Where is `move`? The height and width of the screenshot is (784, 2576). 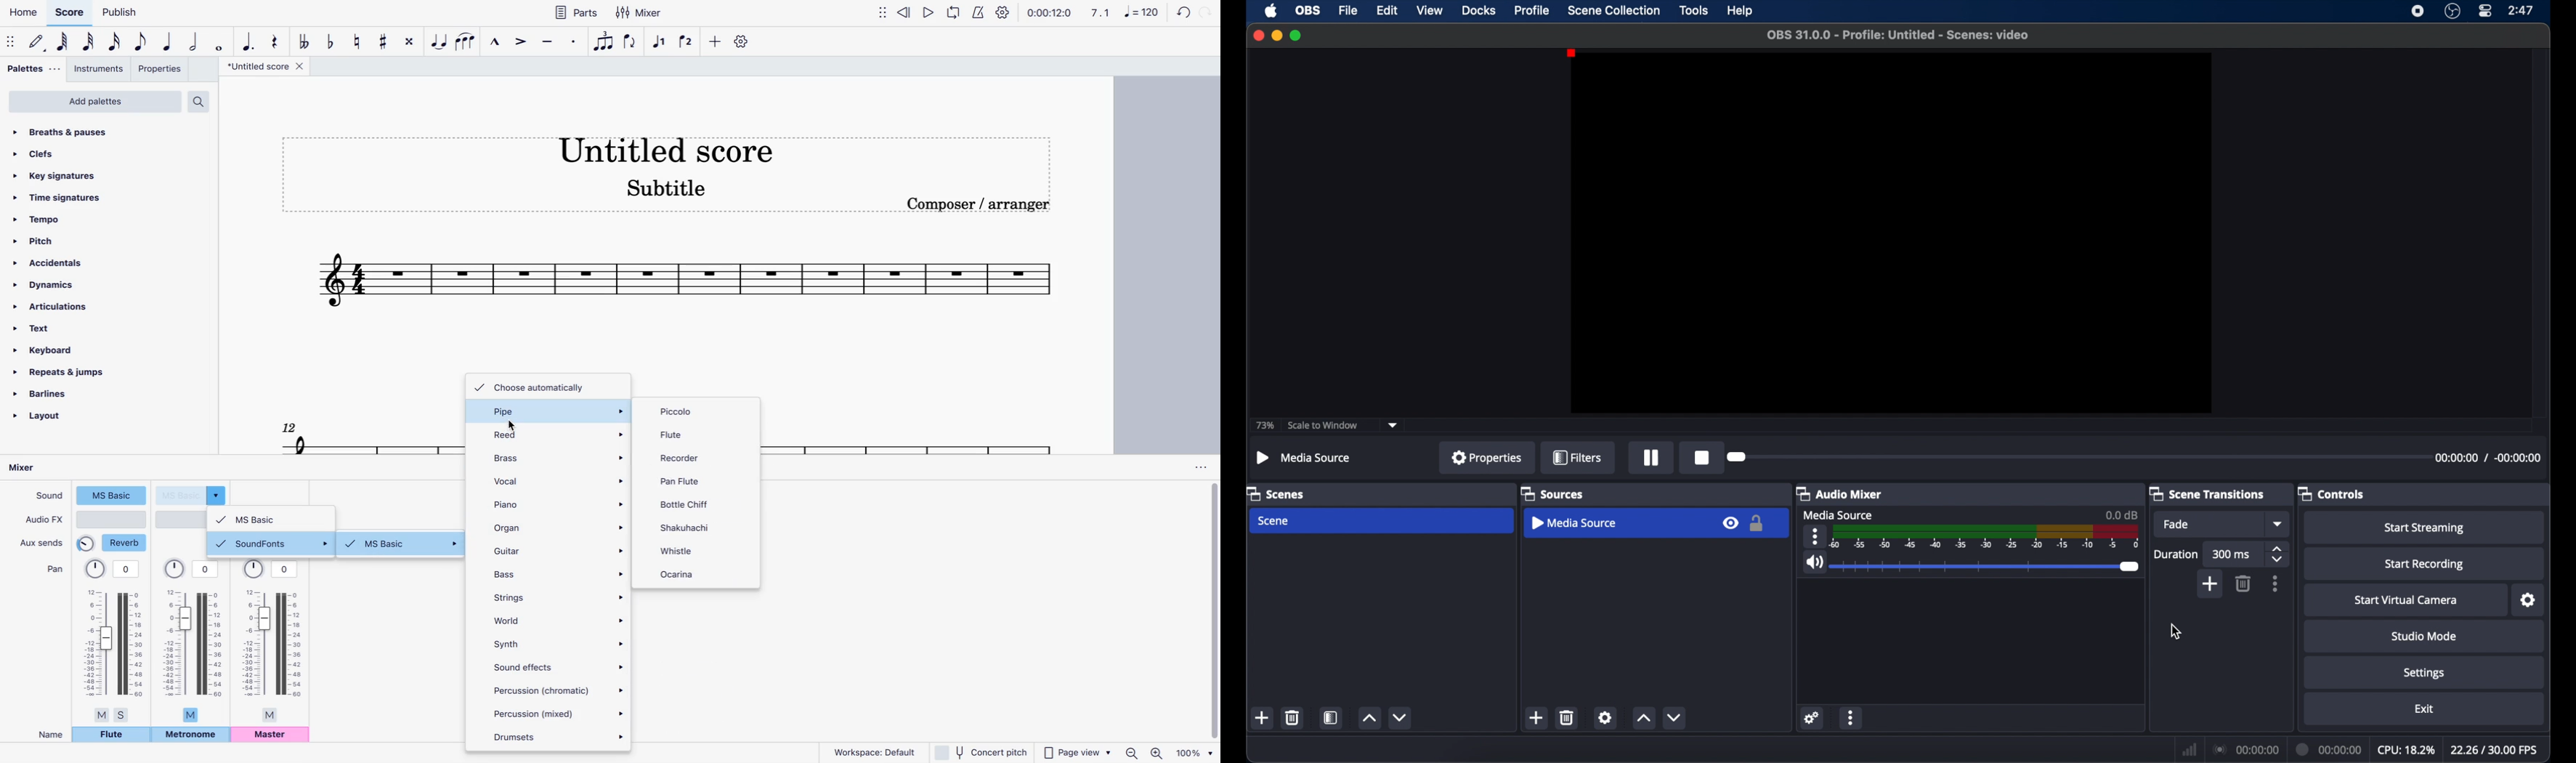
move is located at coordinates (883, 16).